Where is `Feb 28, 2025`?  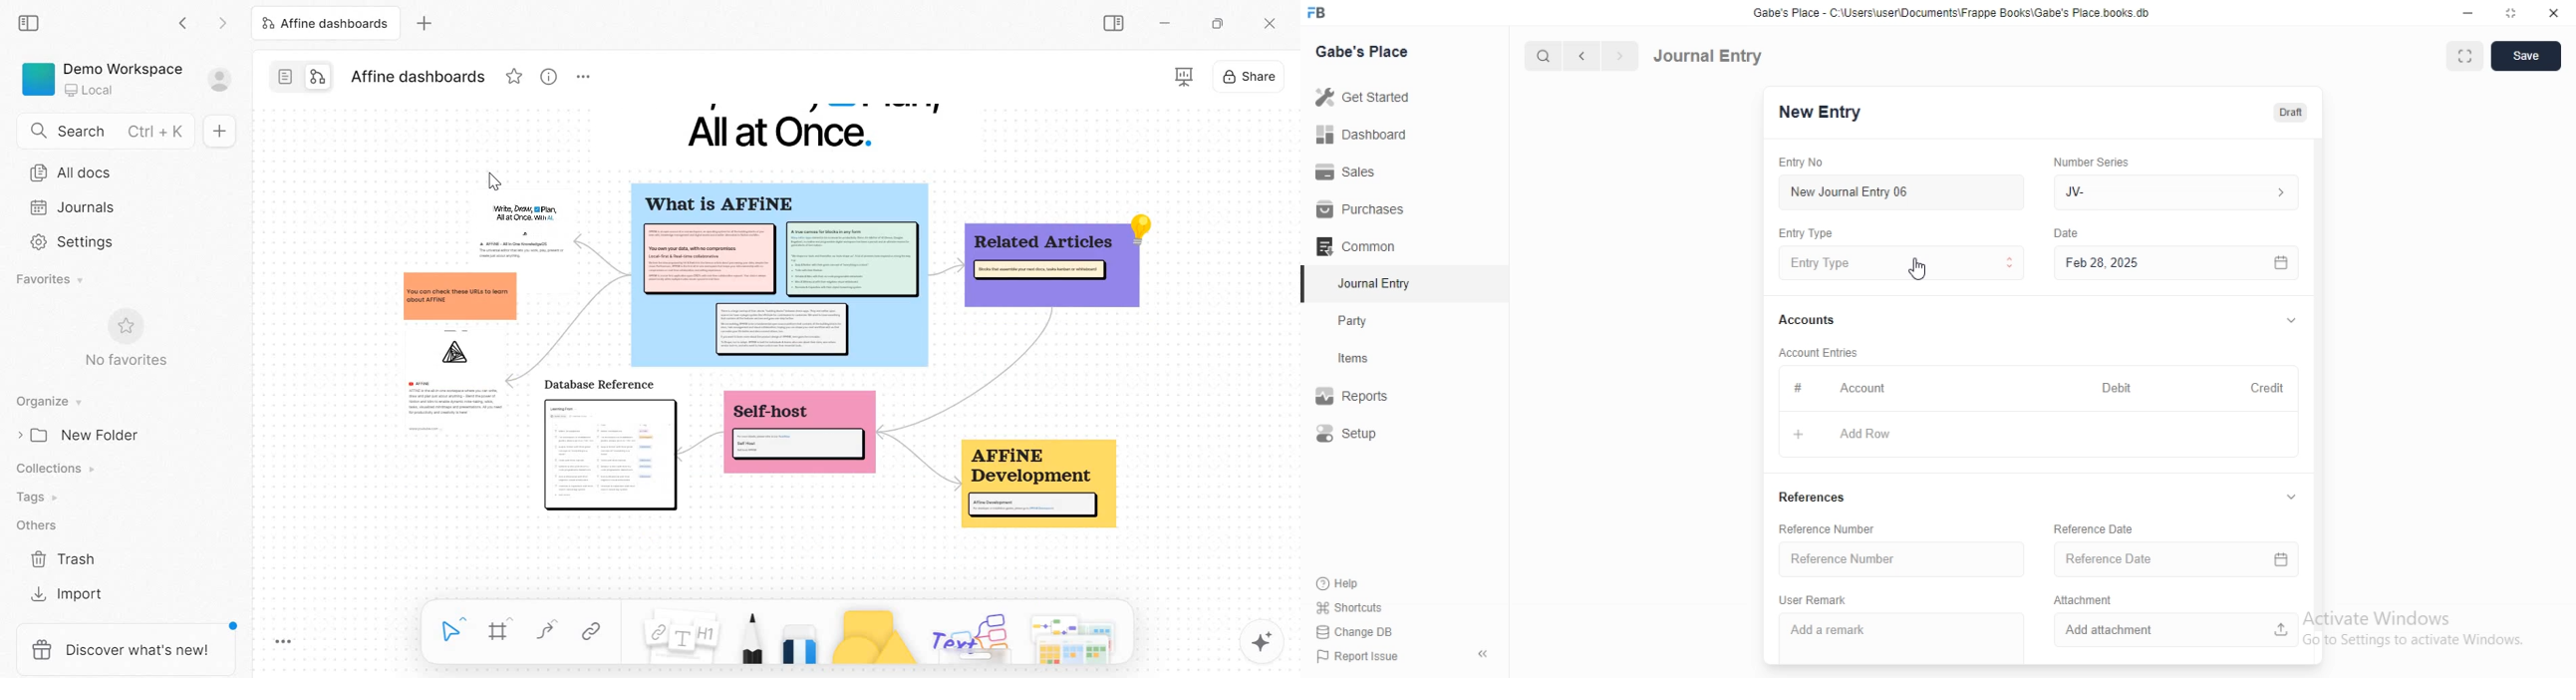
Feb 28, 2025 is located at coordinates (2157, 262).